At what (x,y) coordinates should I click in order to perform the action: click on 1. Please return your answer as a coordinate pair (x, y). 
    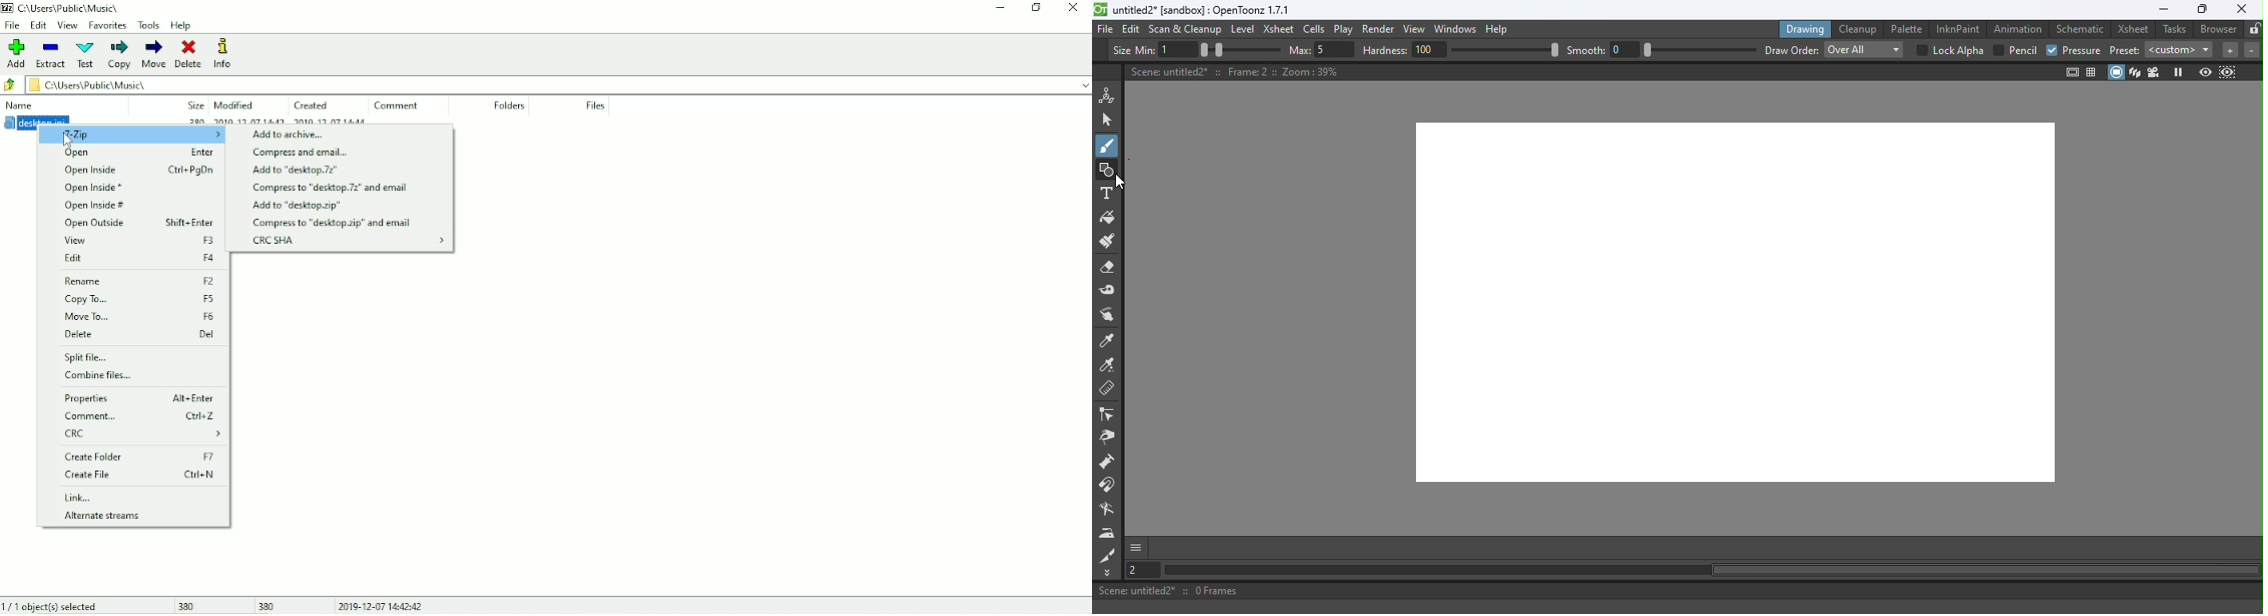
    Looking at the image, I should click on (1179, 51).